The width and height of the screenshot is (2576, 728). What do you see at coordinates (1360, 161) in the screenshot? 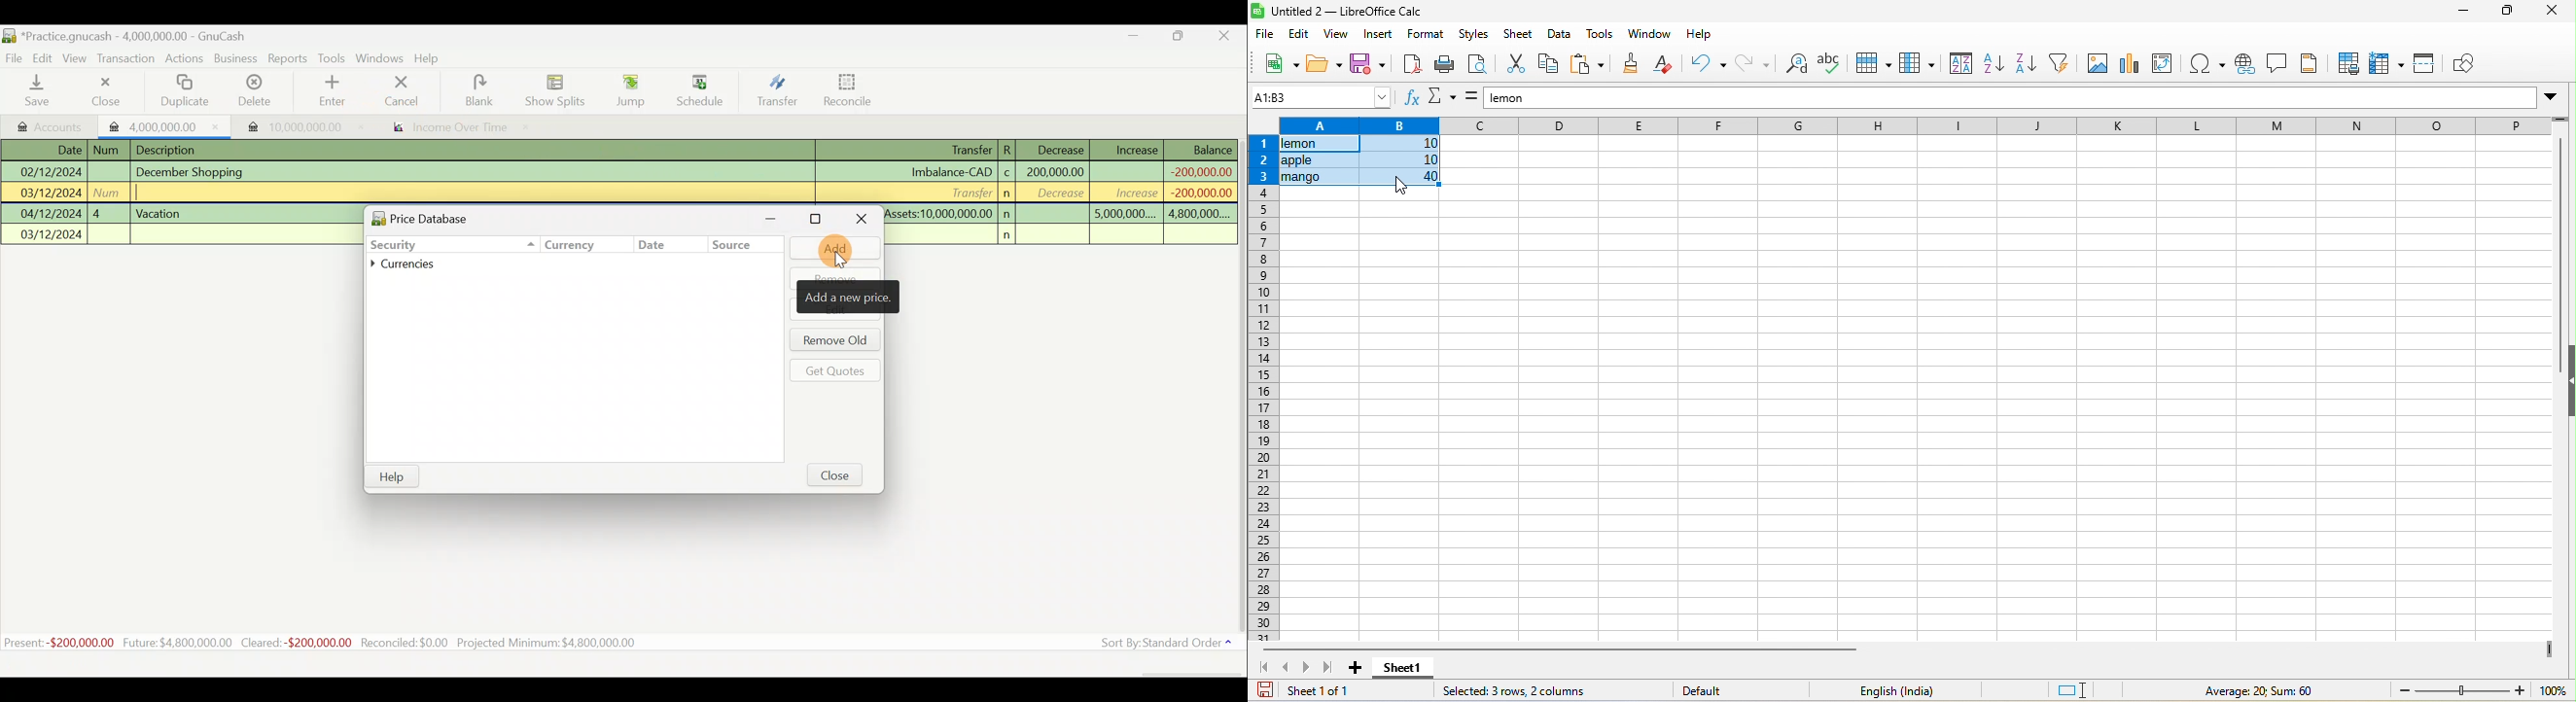
I see `selected data` at bounding box center [1360, 161].